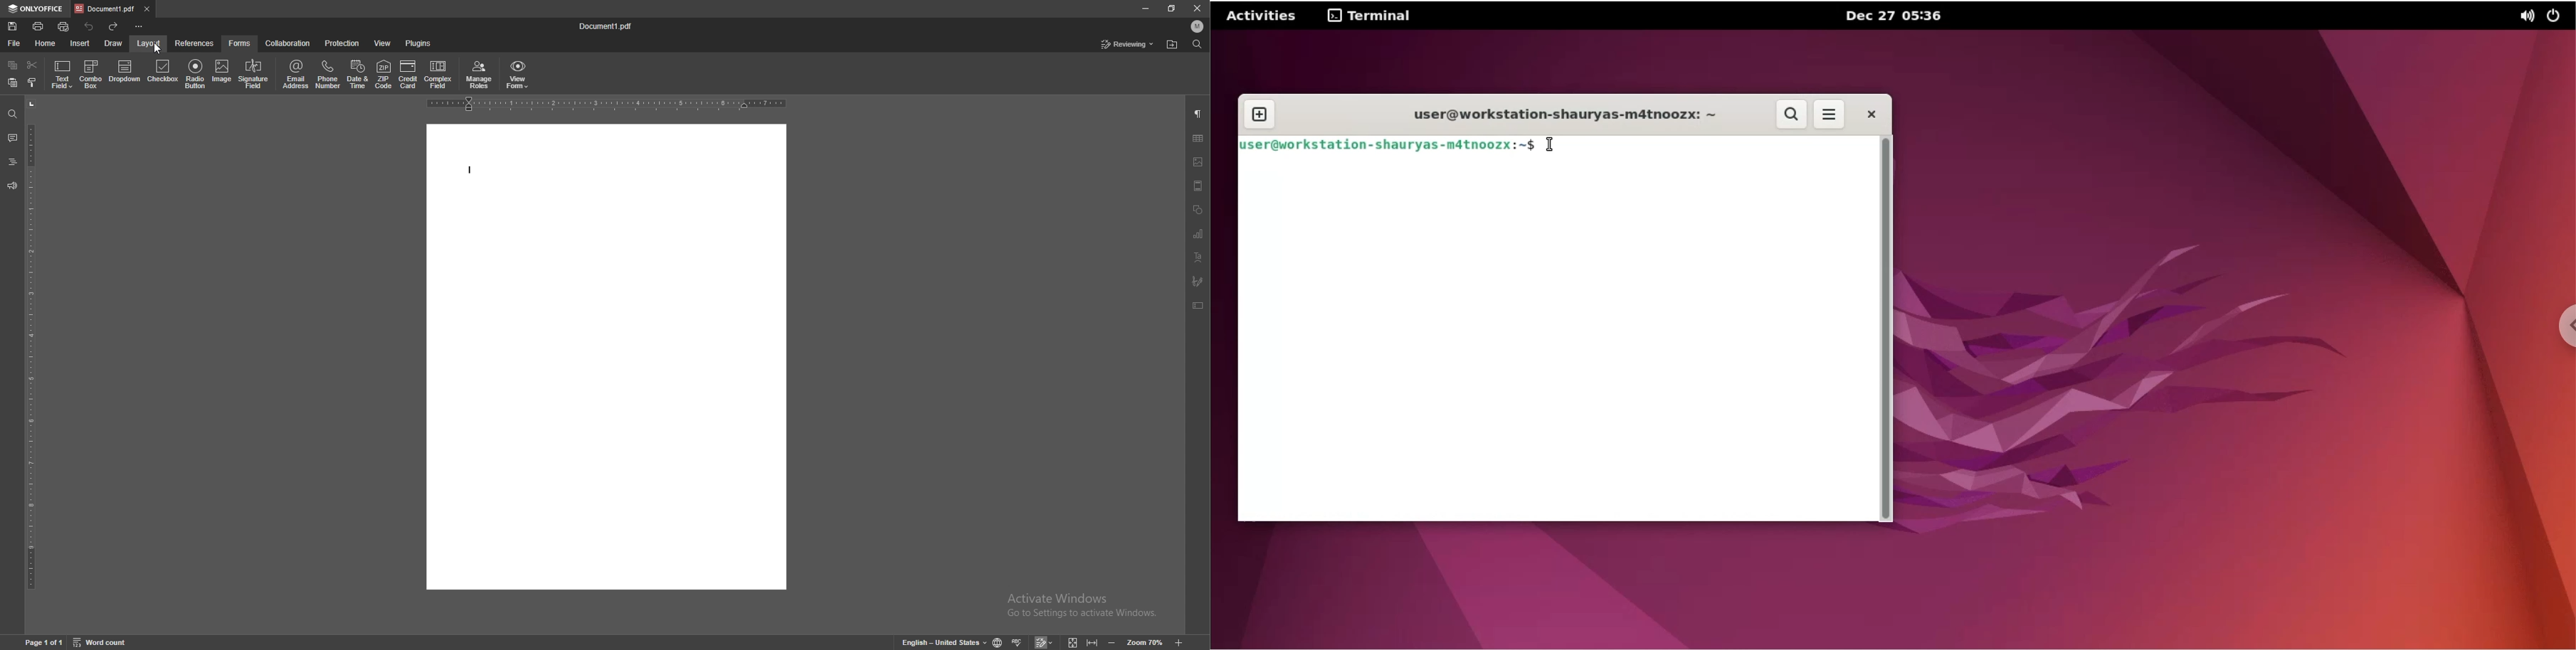 The height and width of the screenshot is (672, 2576). What do you see at coordinates (296, 76) in the screenshot?
I see `email address` at bounding box center [296, 76].